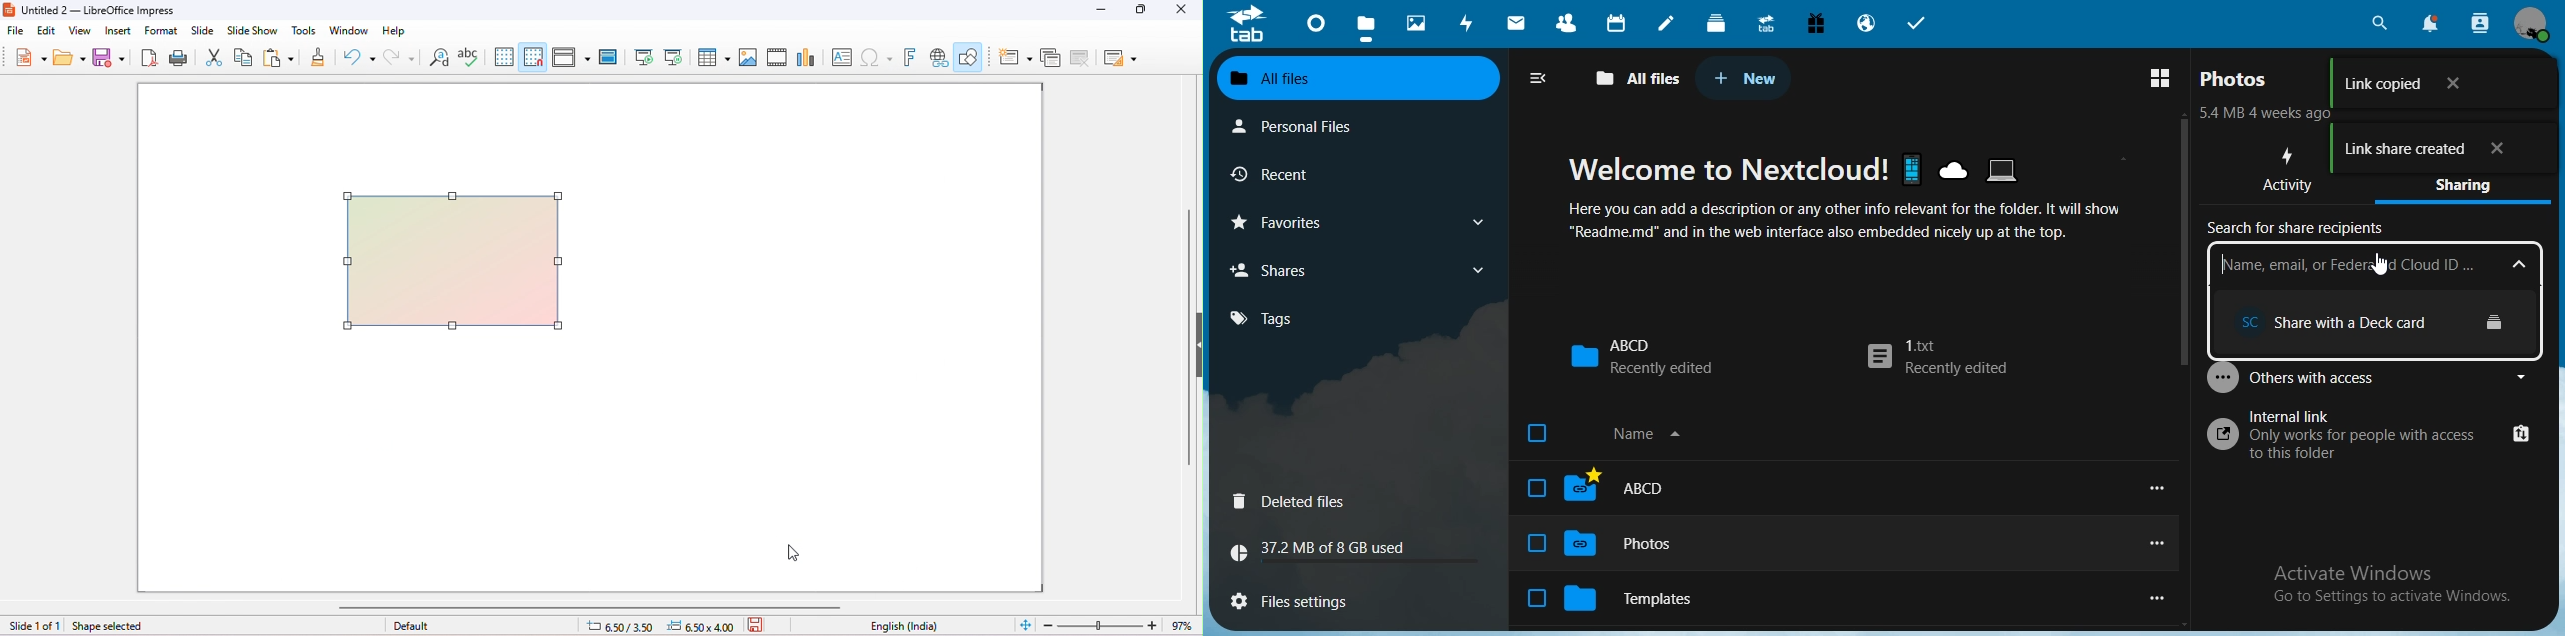  Describe the element at coordinates (1649, 432) in the screenshot. I see `name` at that location.